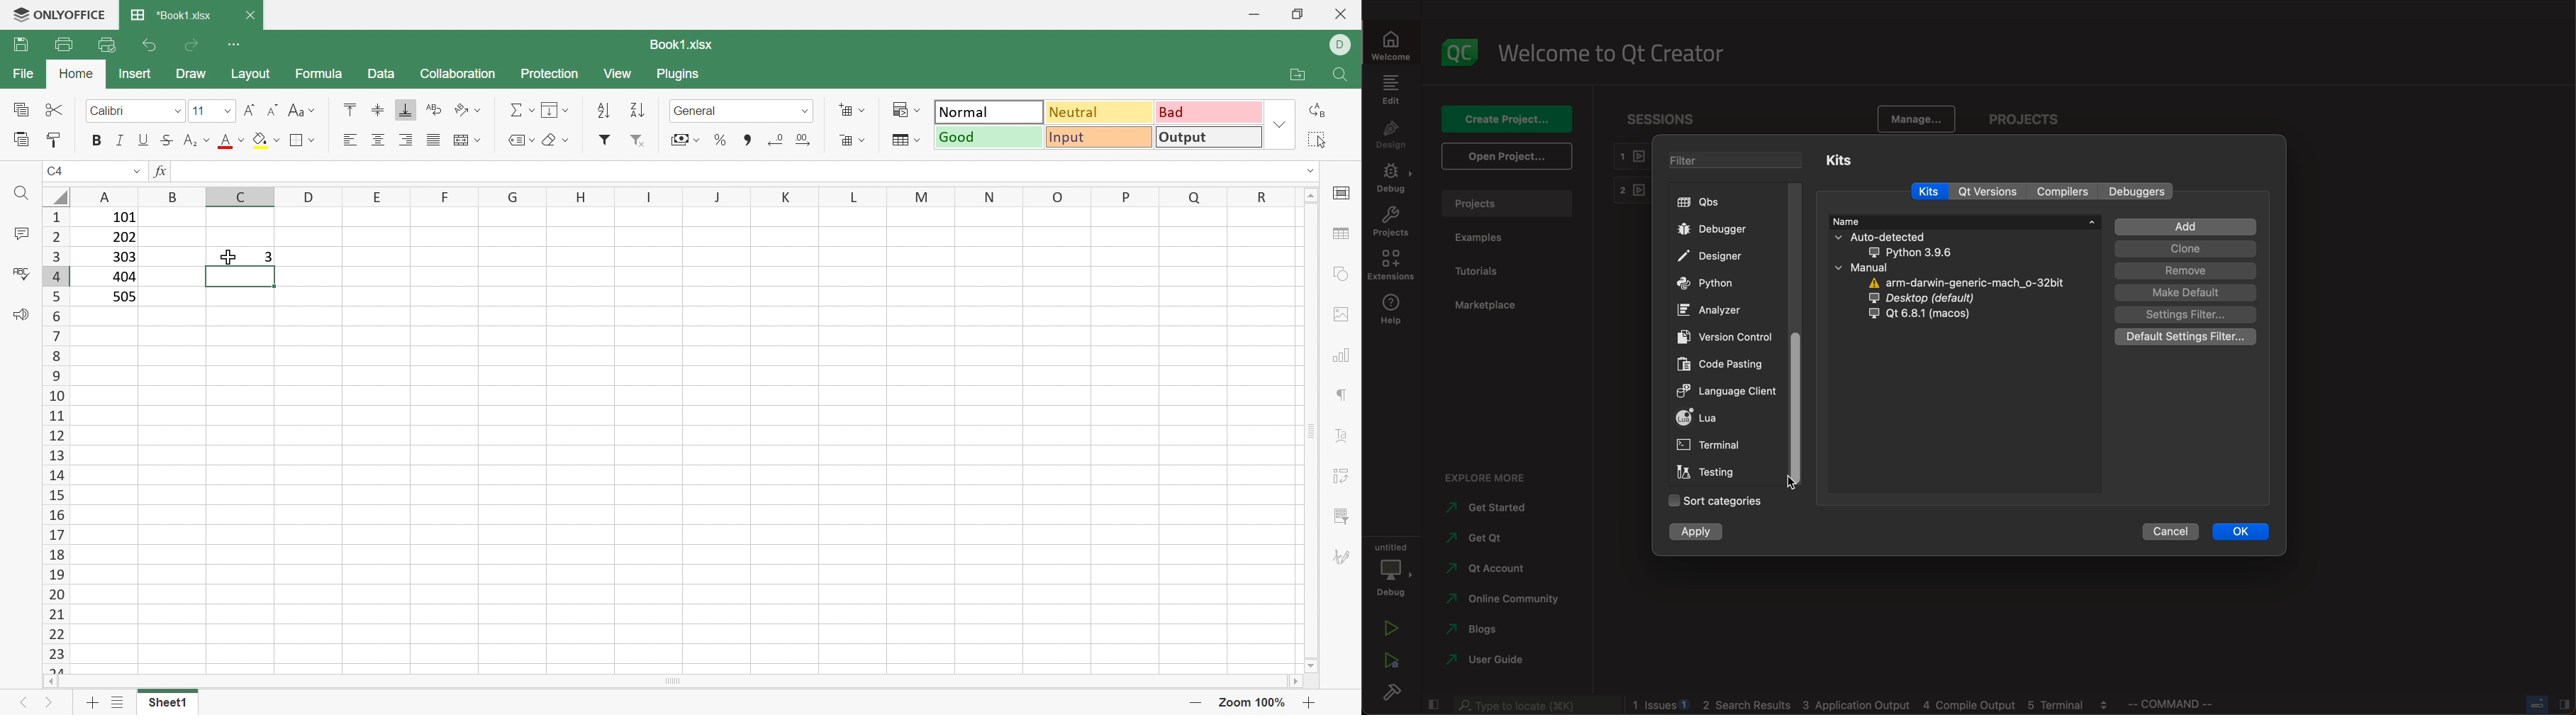 The width and height of the screenshot is (2576, 728). Describe the element at coordinates (1391, 222) in the screenshot. I see `projects` at that location.